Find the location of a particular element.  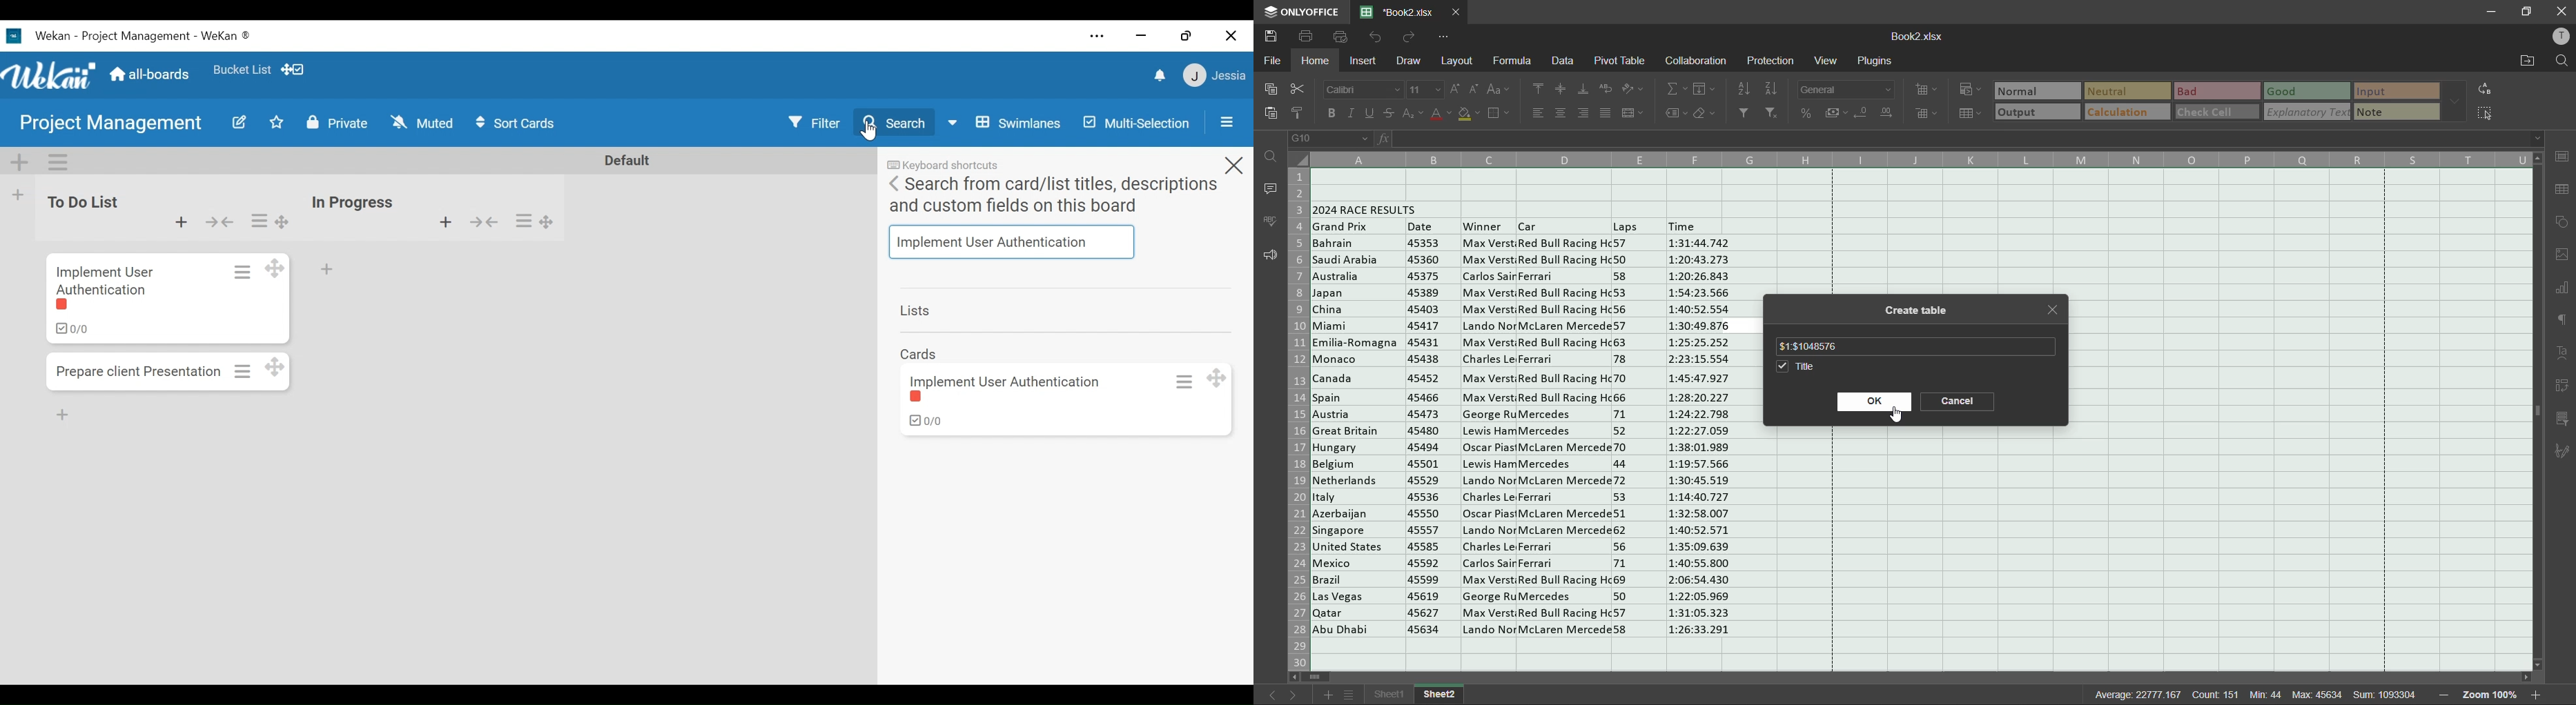

 is located at coordinates (1628, 226).